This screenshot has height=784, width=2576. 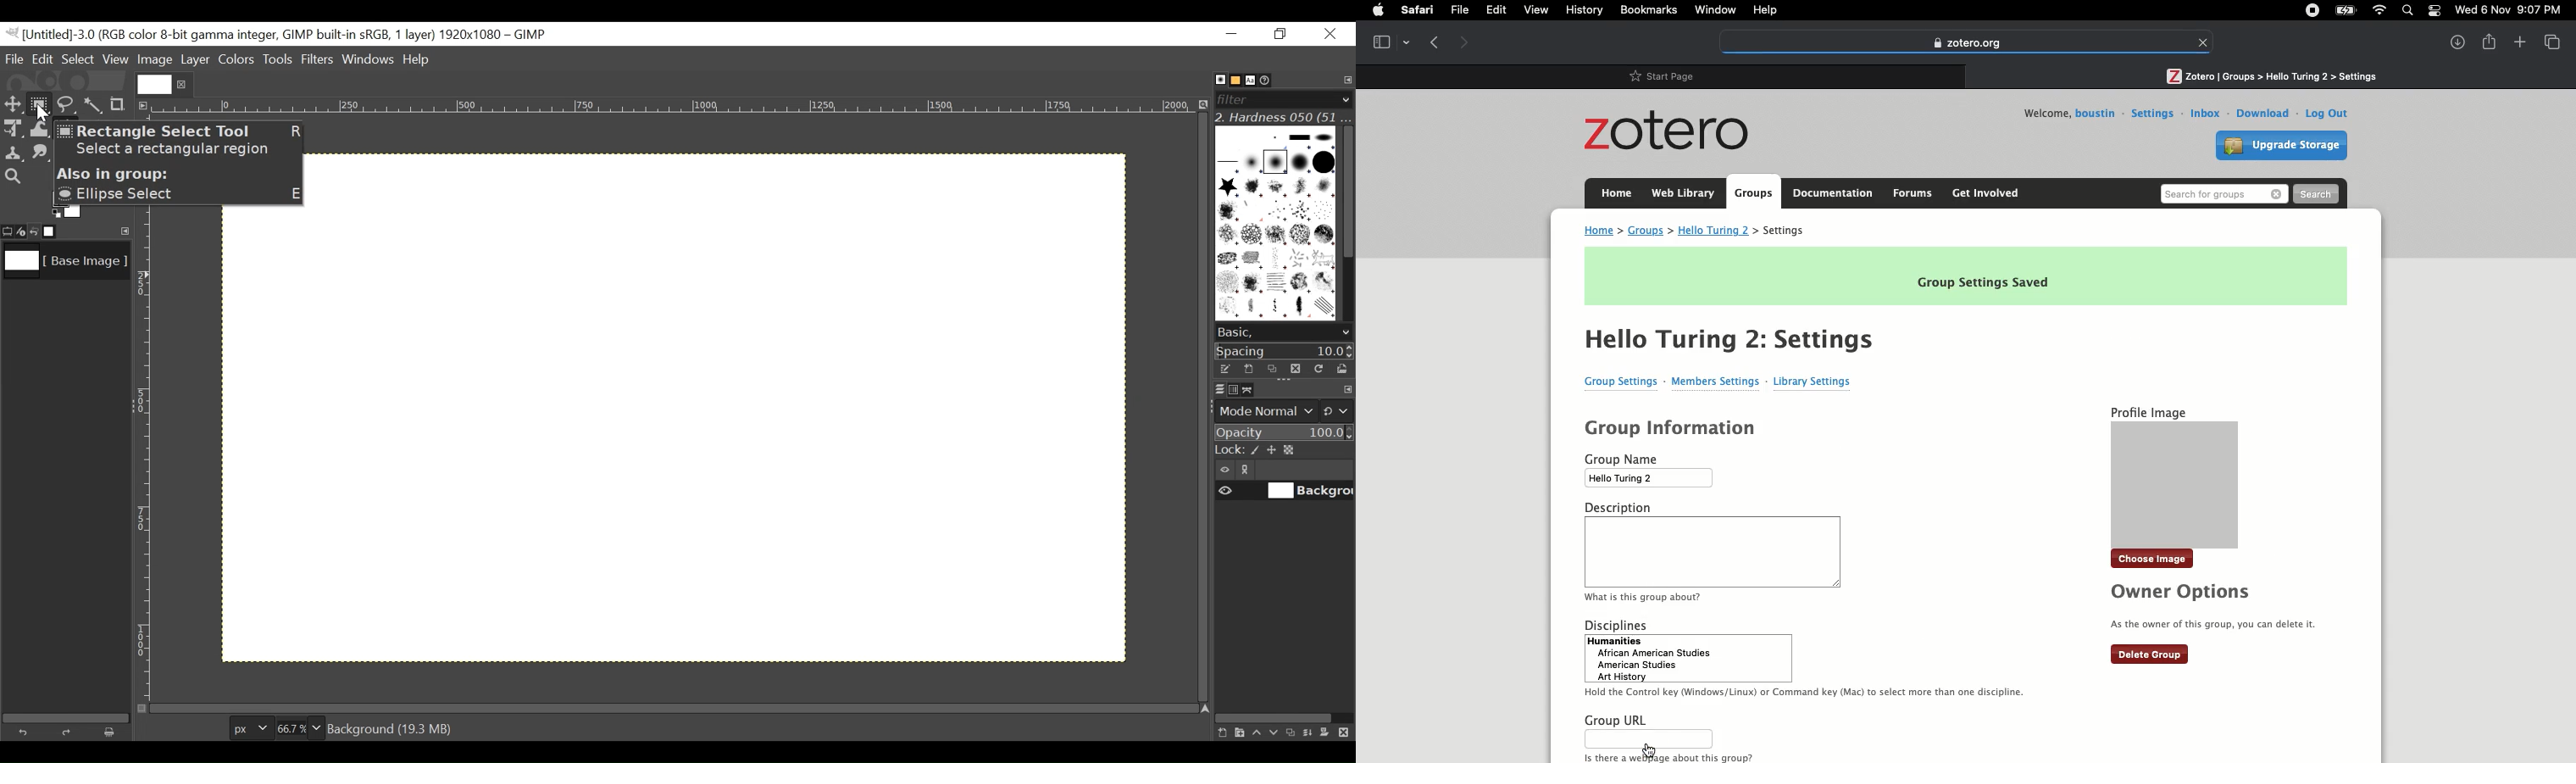 I want to click on Group name, so click(x=1652, y=469).